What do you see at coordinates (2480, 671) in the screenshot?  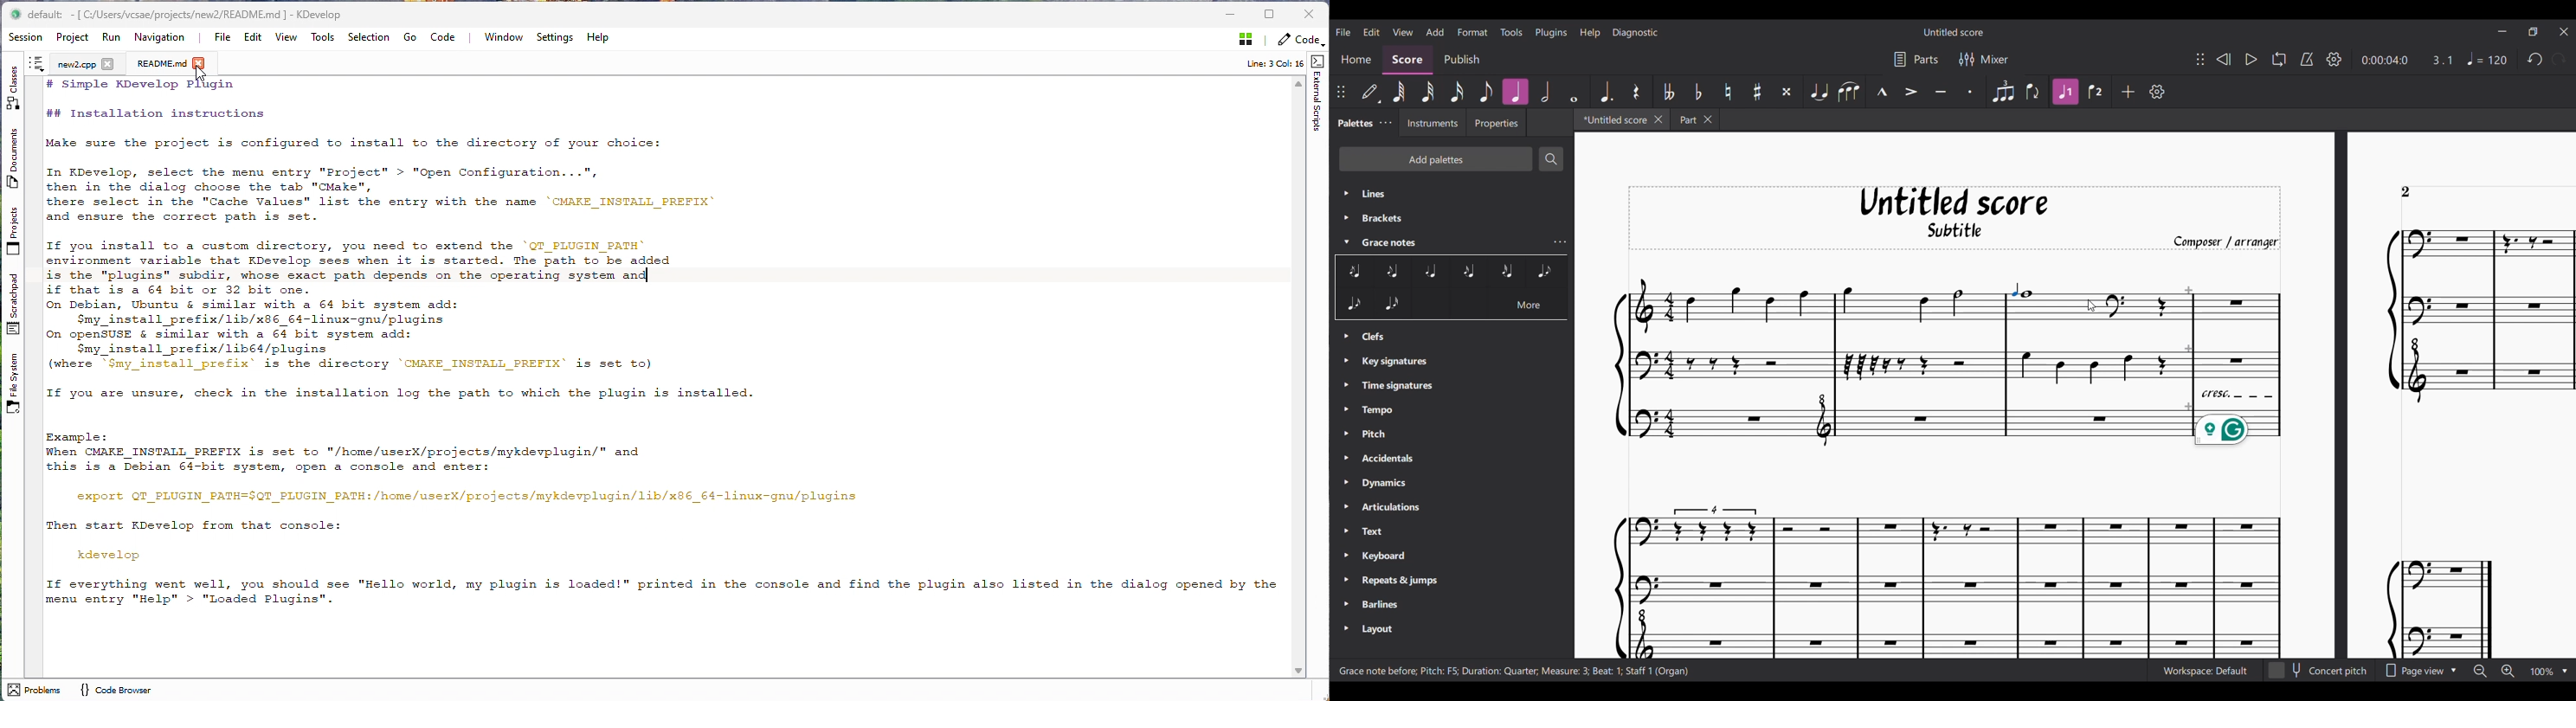 I see `Zoom out` at bounding box center [2480, 671].